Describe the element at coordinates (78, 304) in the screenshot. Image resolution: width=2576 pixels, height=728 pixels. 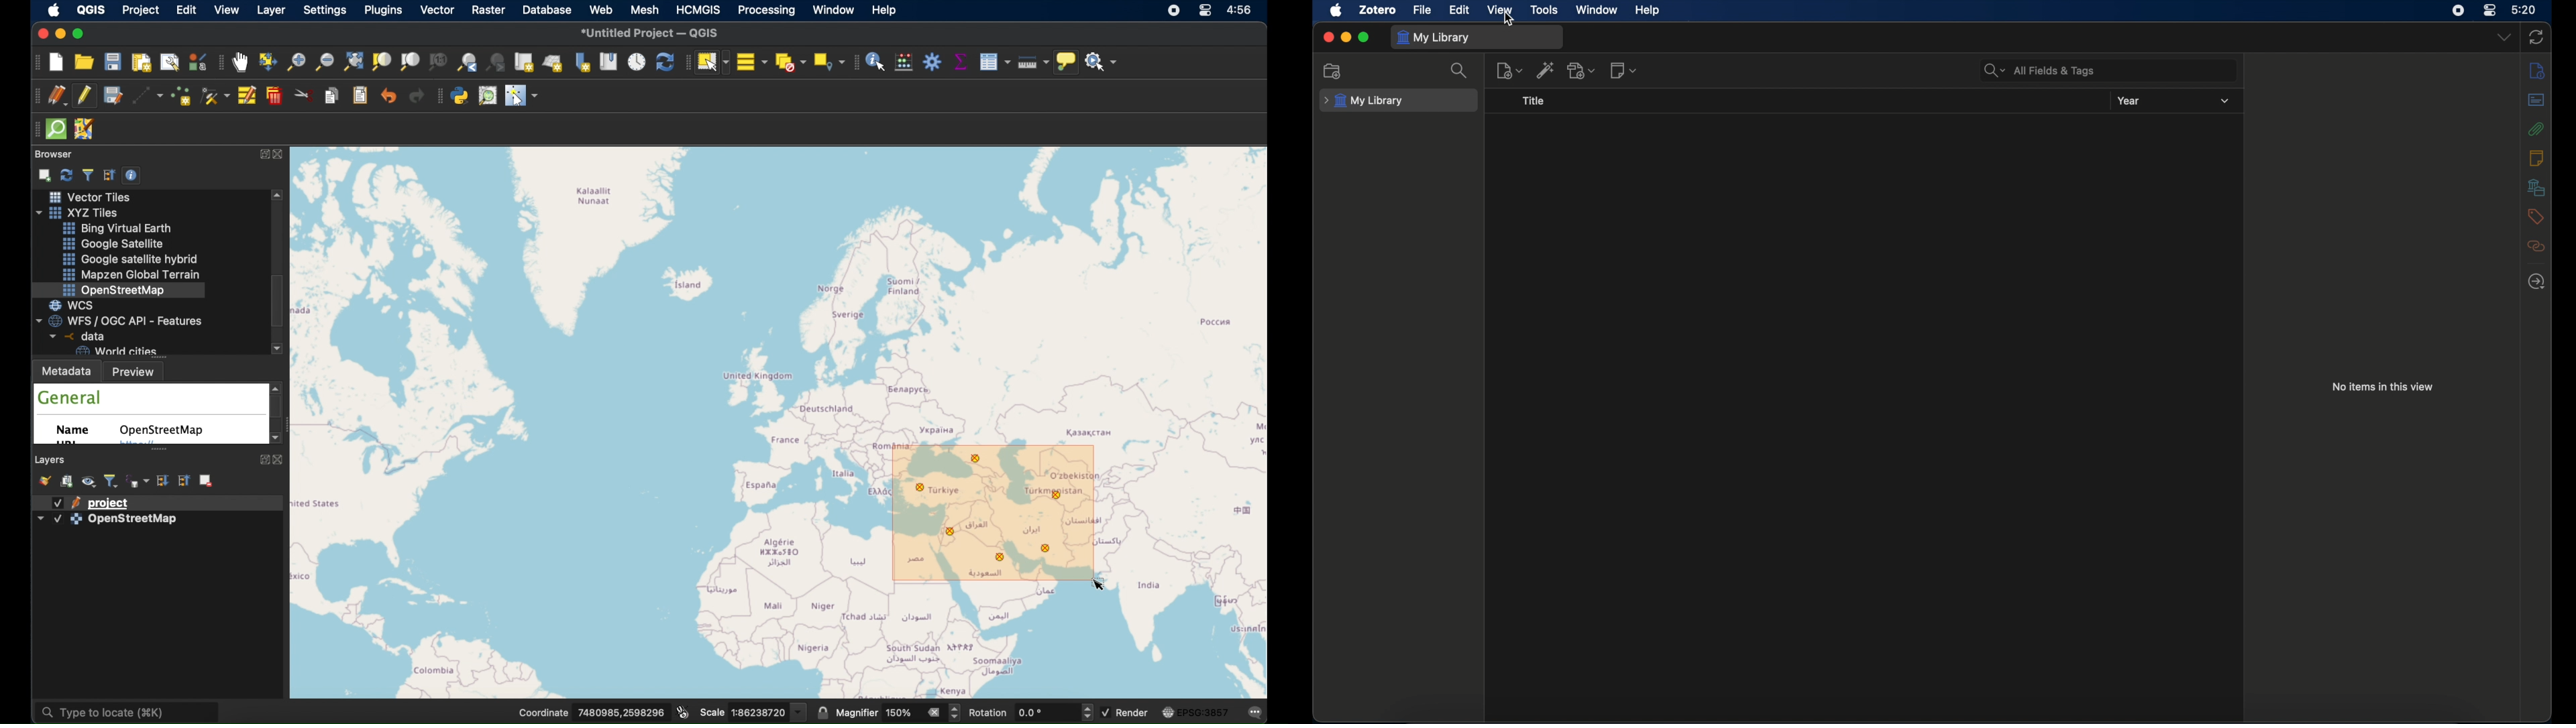
I see `wcs` at that location.